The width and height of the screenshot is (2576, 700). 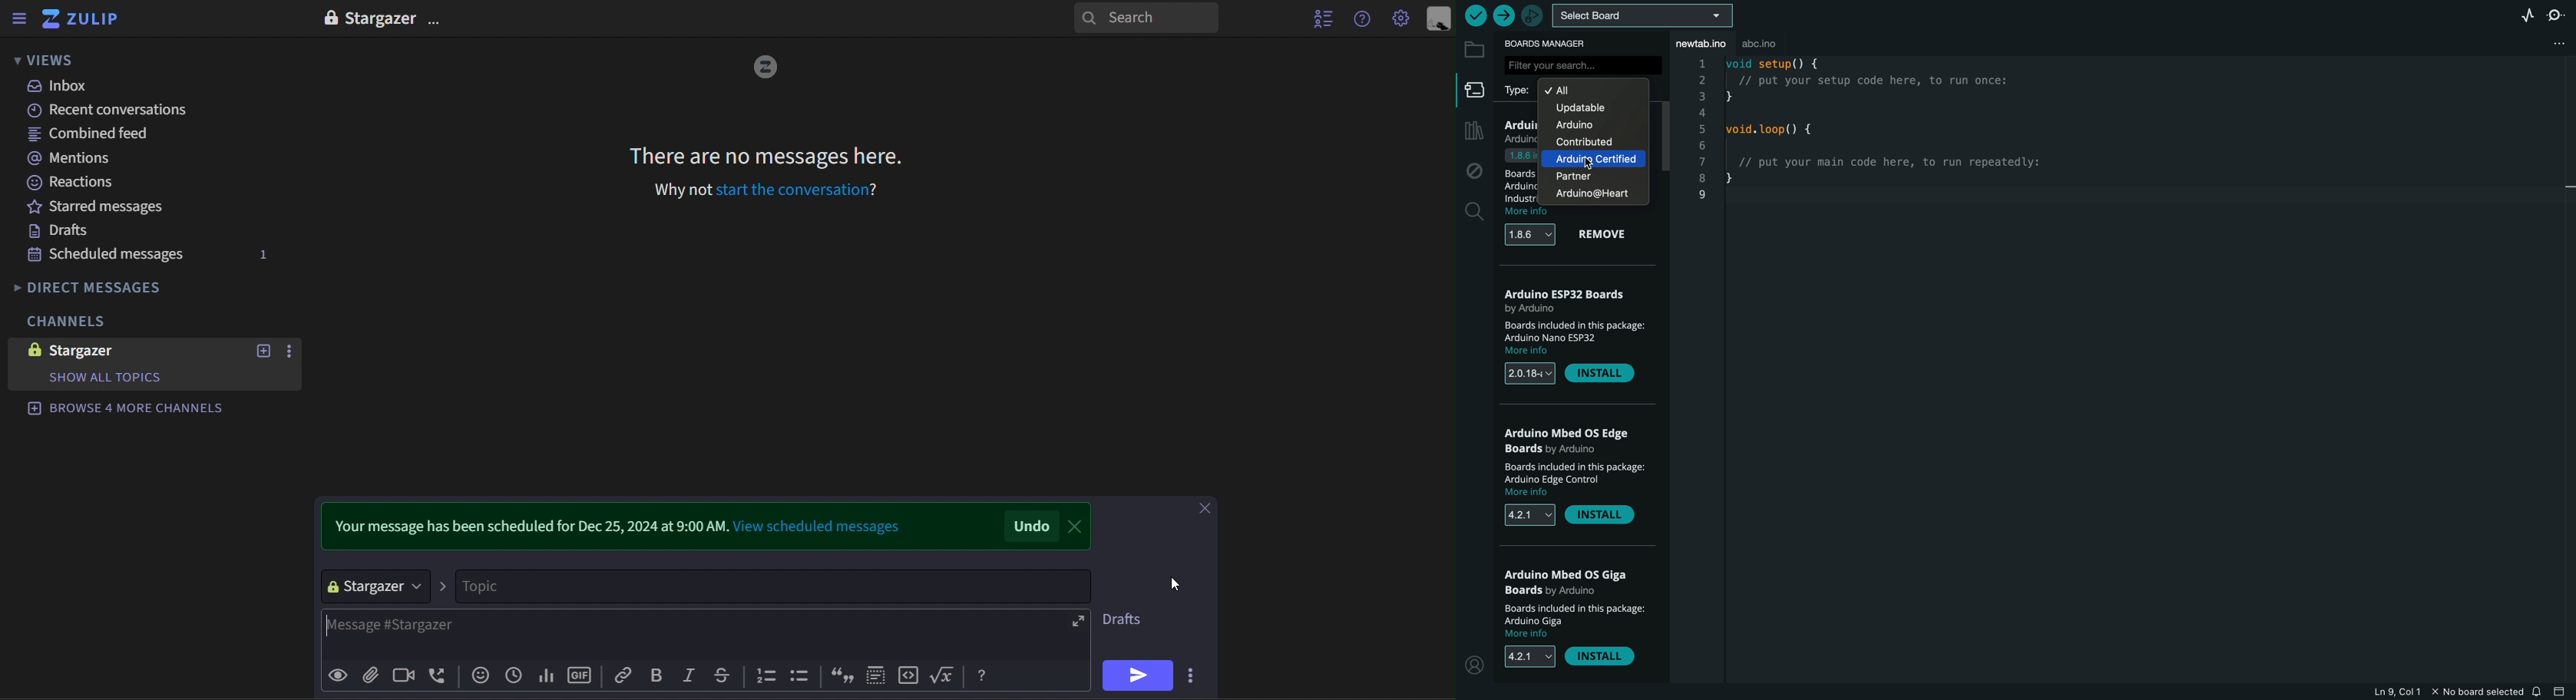 What do you see at coordinates (776, 586) in the screenshot?
I see `topic` at bounding box center [776, 586].